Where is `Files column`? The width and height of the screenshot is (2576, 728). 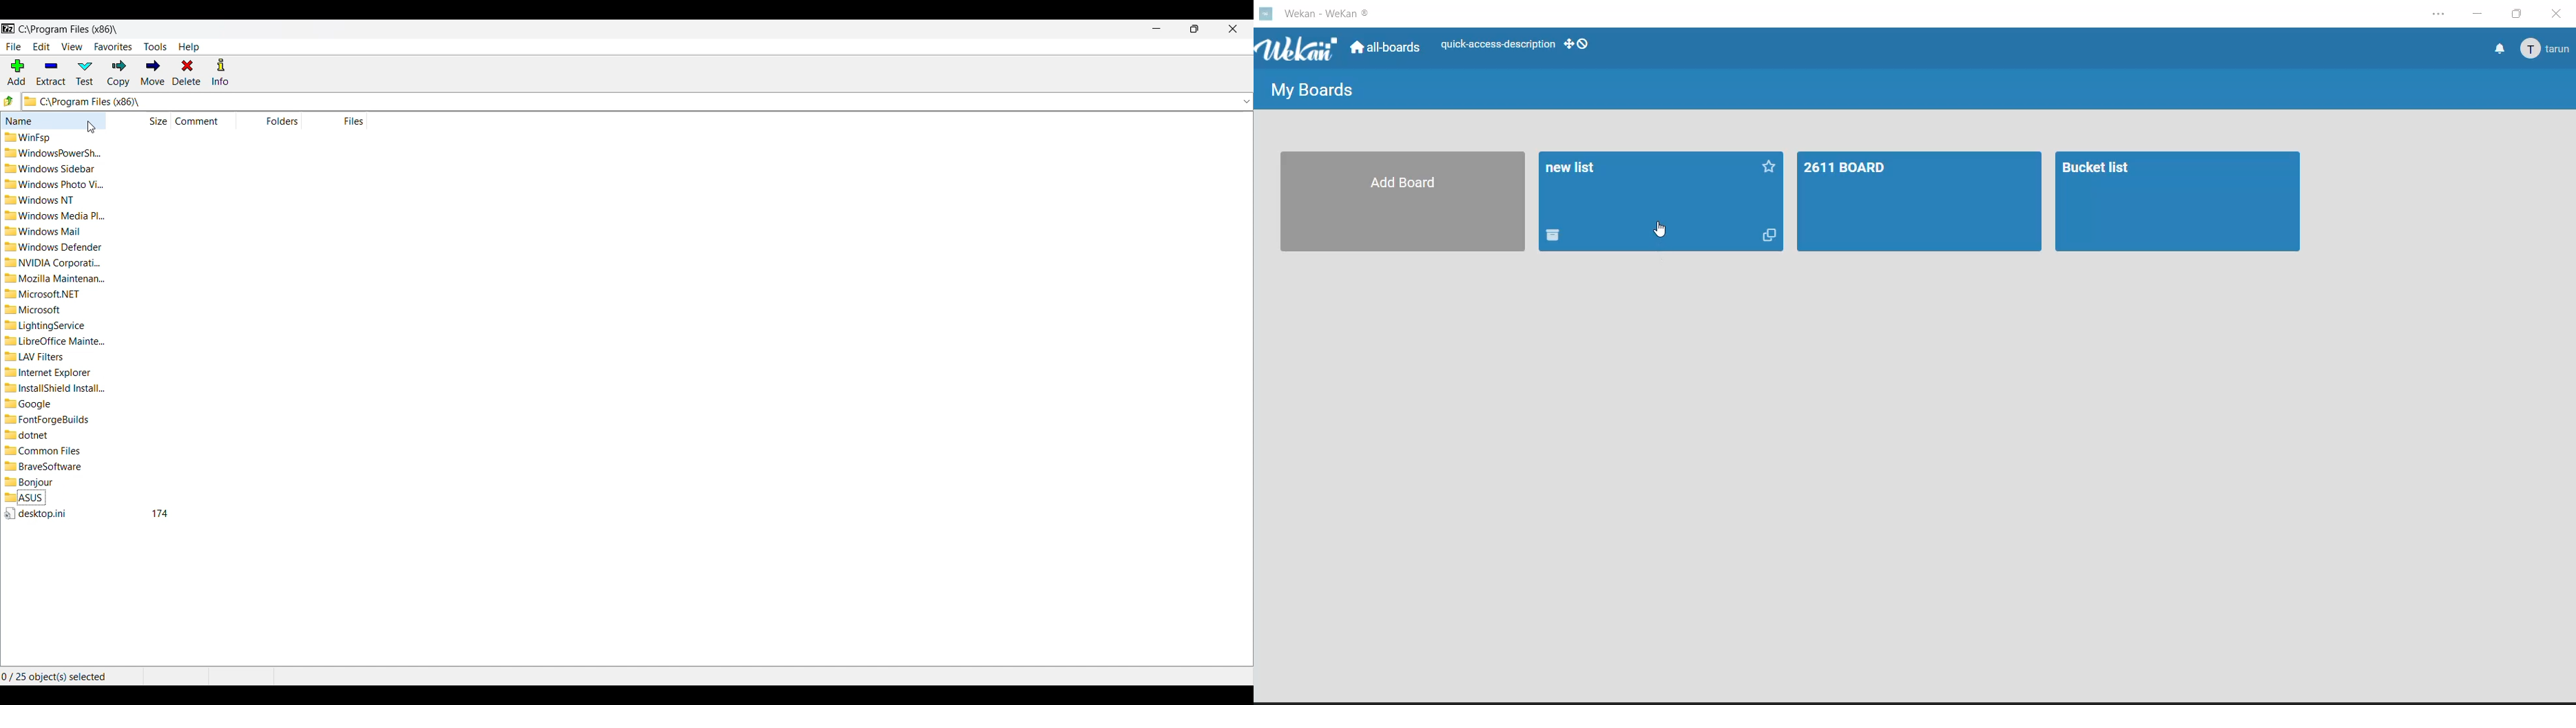
Files column is located at coordinates (344, 121).